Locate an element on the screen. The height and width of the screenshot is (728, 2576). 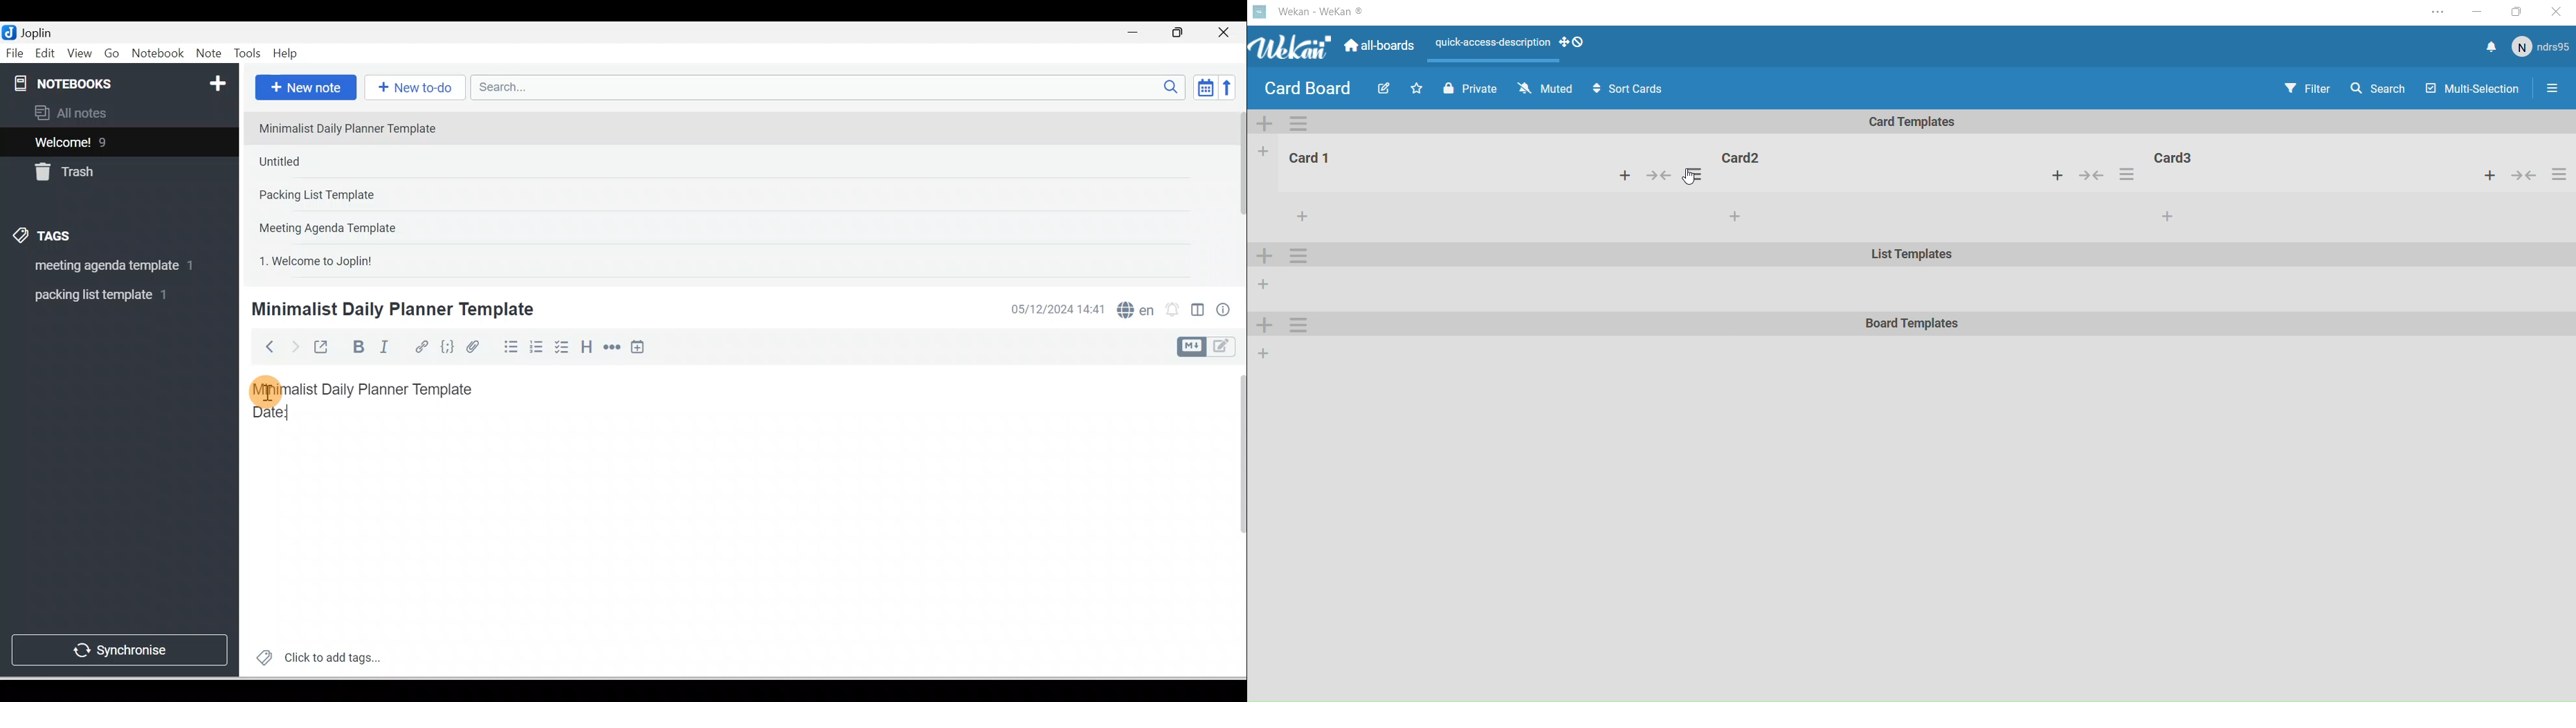
Joplin is located at coordinates (40, 31).